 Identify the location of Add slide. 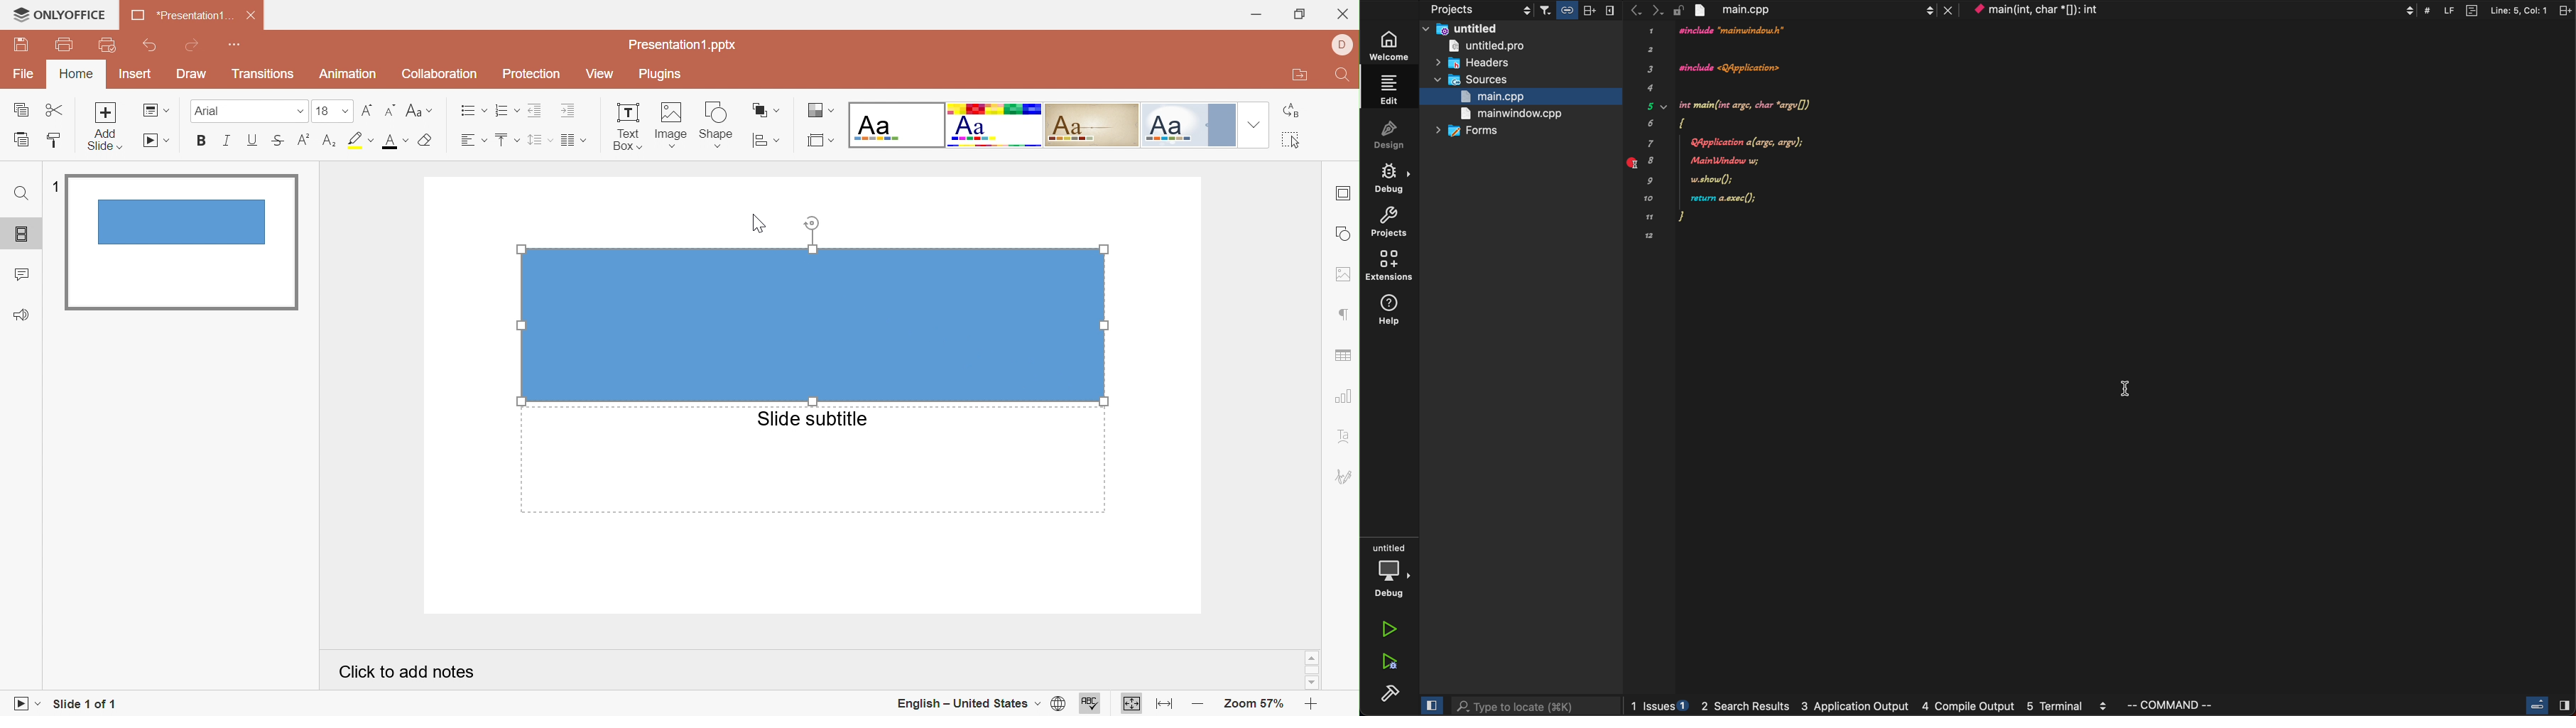
(104, 125).